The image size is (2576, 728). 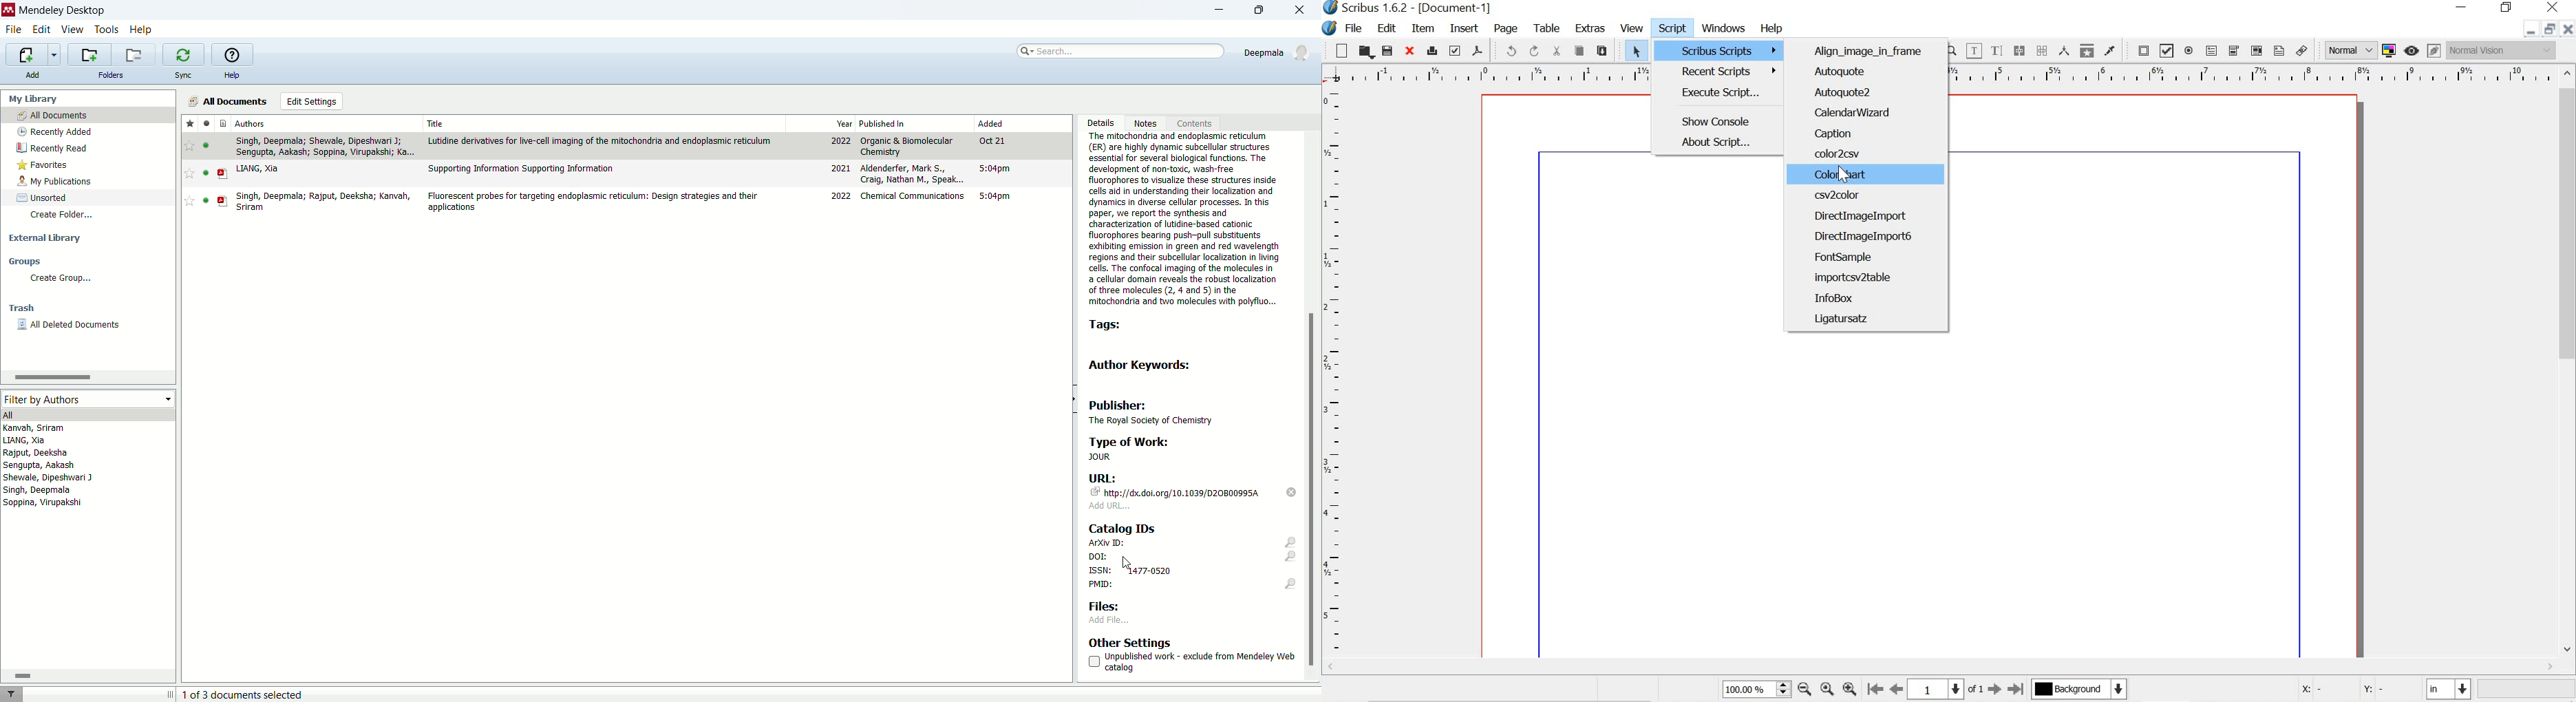 I want to click on singh, deepmala, so click(x=39, y=490).